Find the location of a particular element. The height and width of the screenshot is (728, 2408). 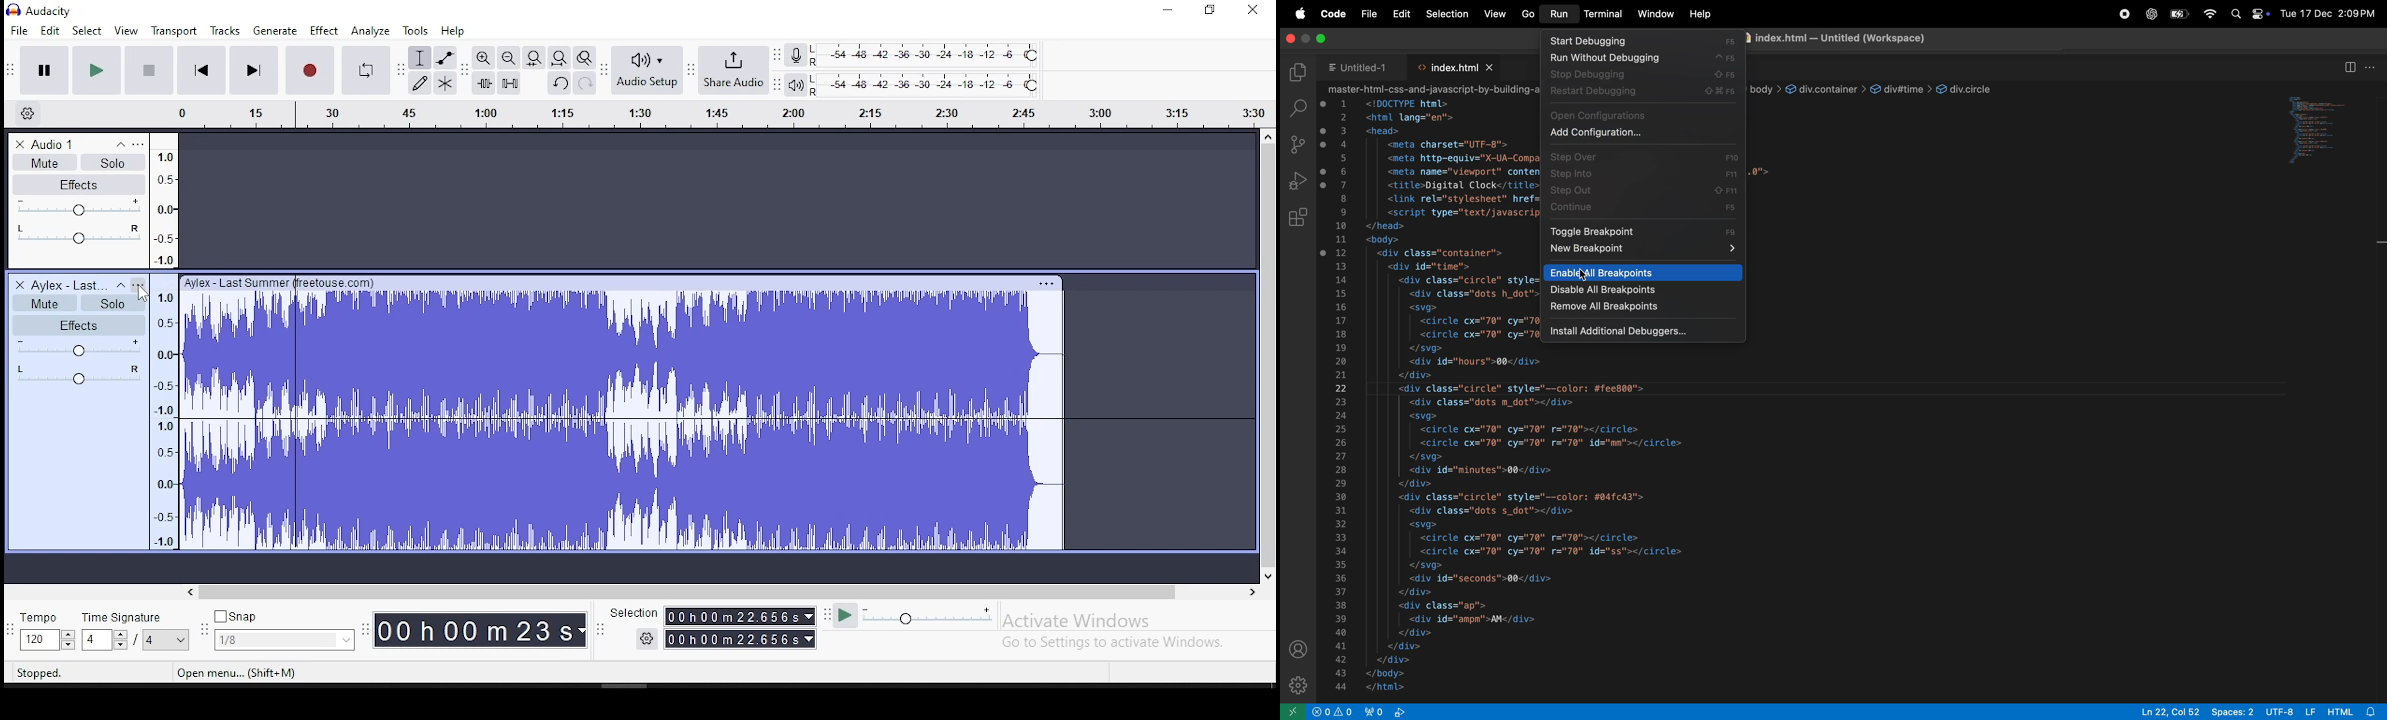

solo is located at coordinates (110, 302).